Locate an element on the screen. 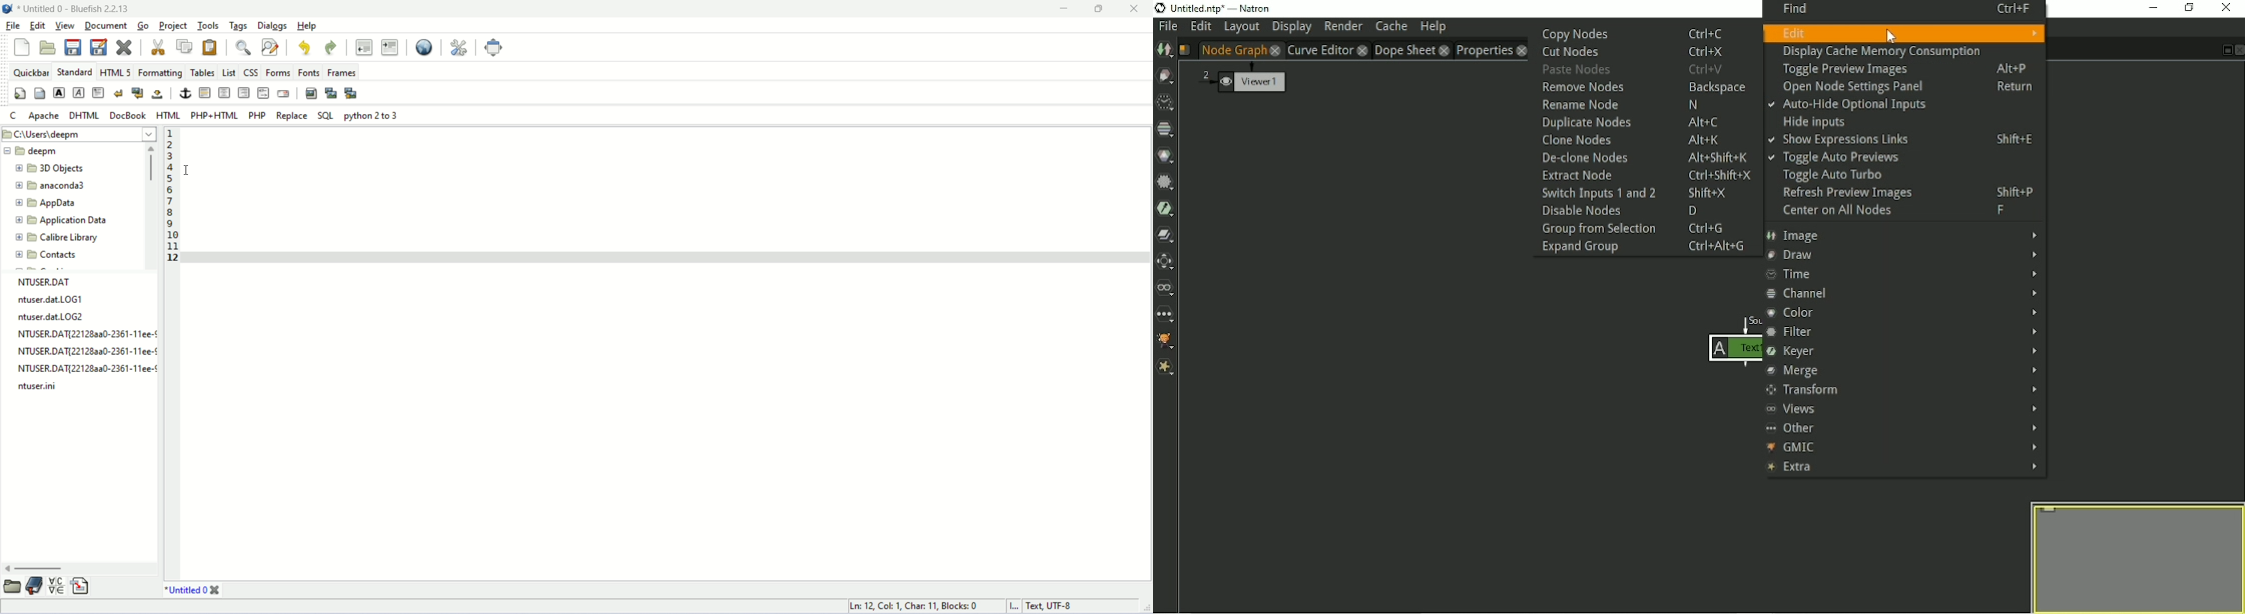 The image size is (2268, 616). non breaking space is located at coordinates (159, 94).